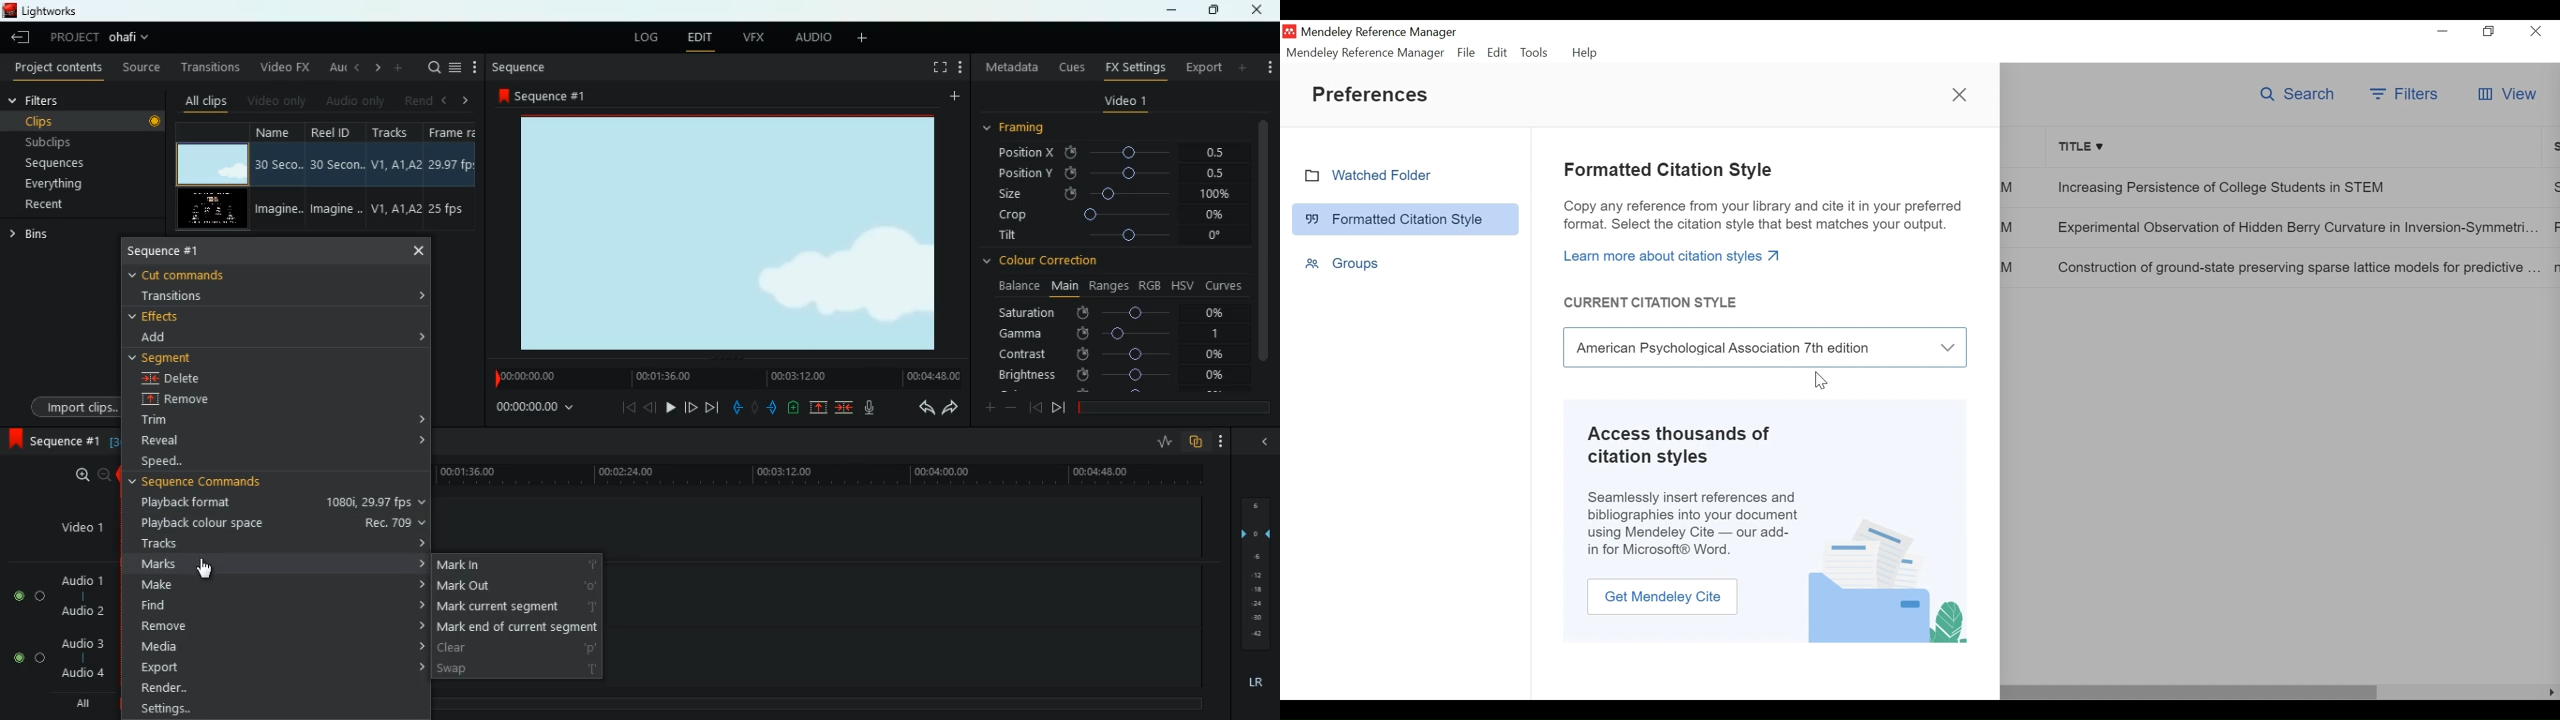  What do you see at coordinates (1111, 194) in the screenshot?
I see `size` at bounding box center [1111, 194].